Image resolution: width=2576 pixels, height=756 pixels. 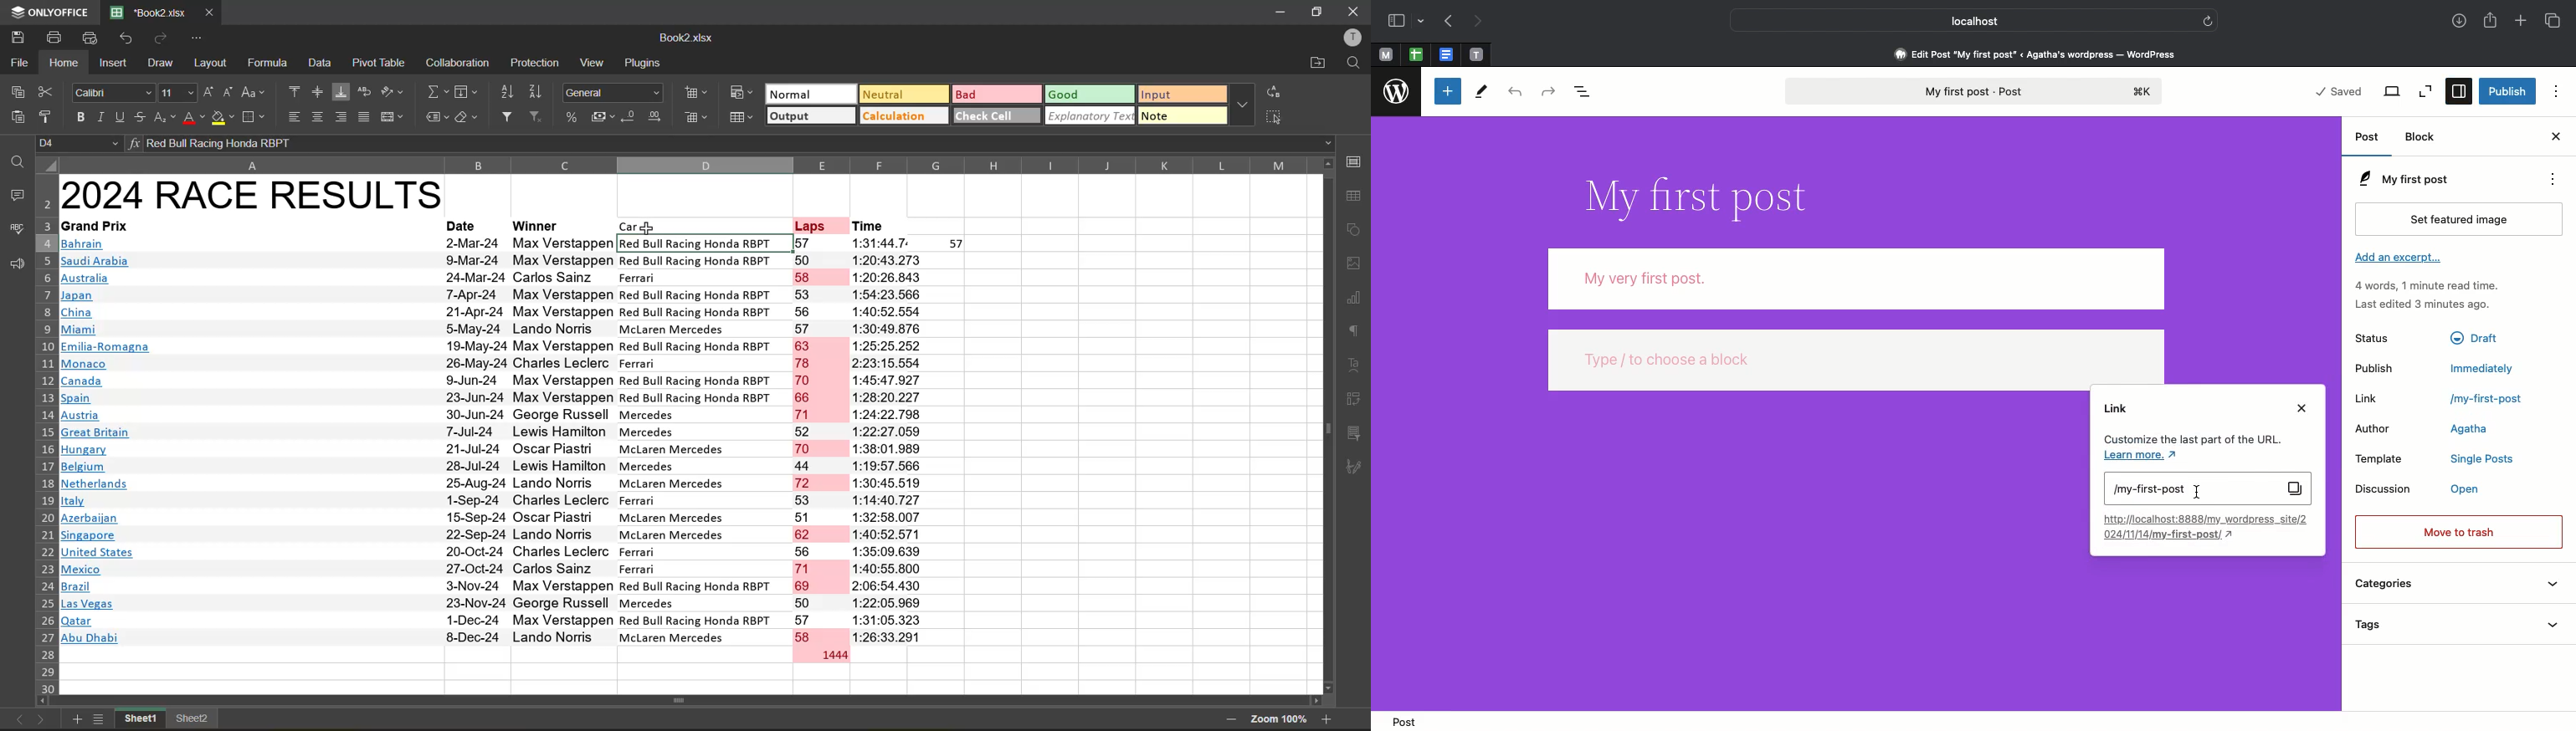 I want to click on underline, so click(x=119, y=117).